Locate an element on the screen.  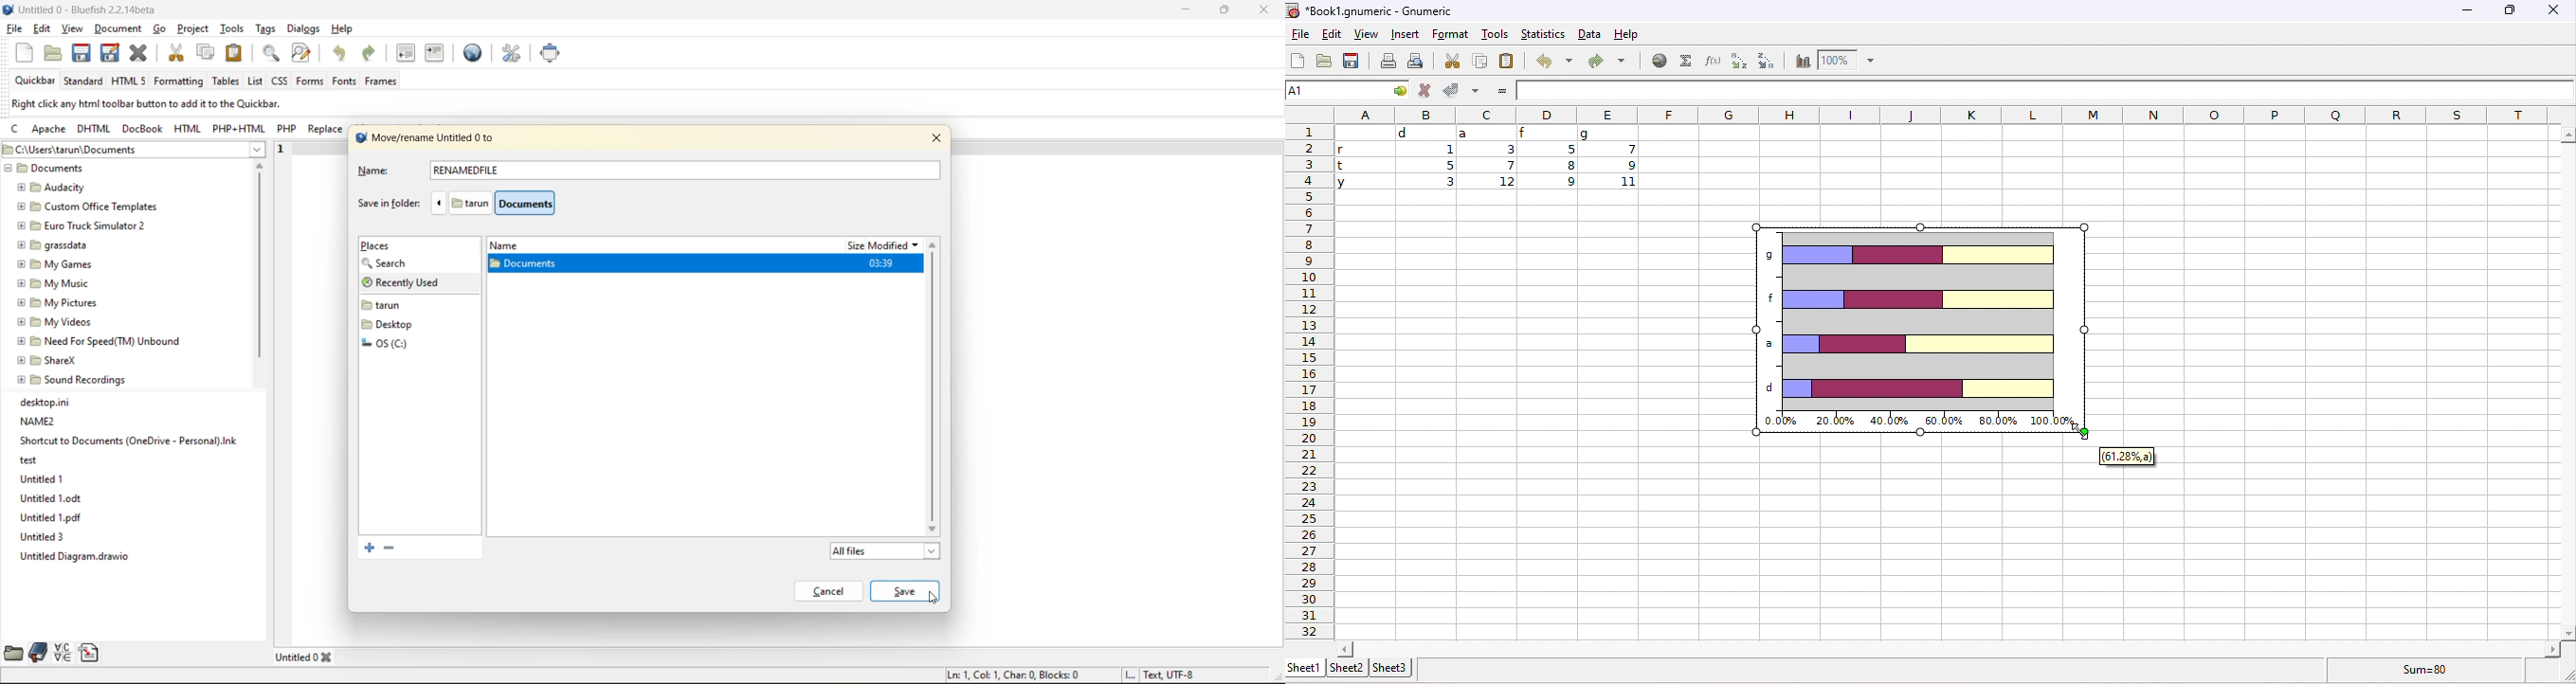
snippets is located at coordinates (91, 653).